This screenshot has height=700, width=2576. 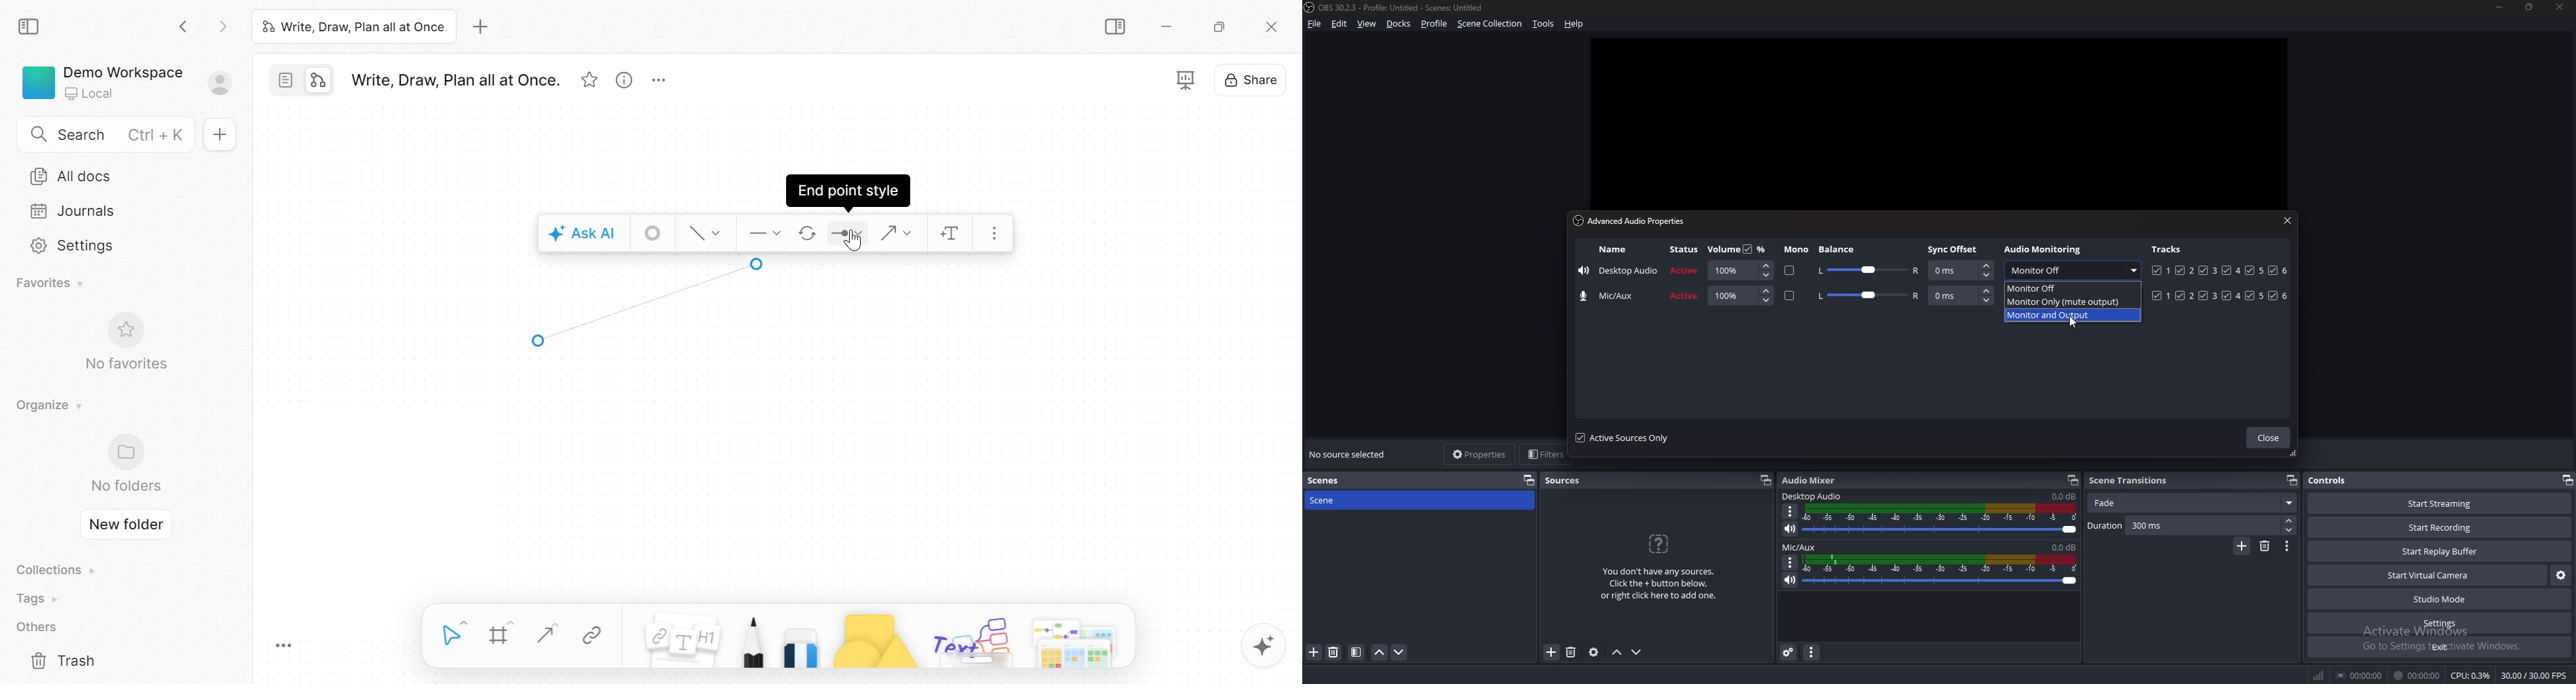 I want to click on tracks, so click(x=2218, y=295).